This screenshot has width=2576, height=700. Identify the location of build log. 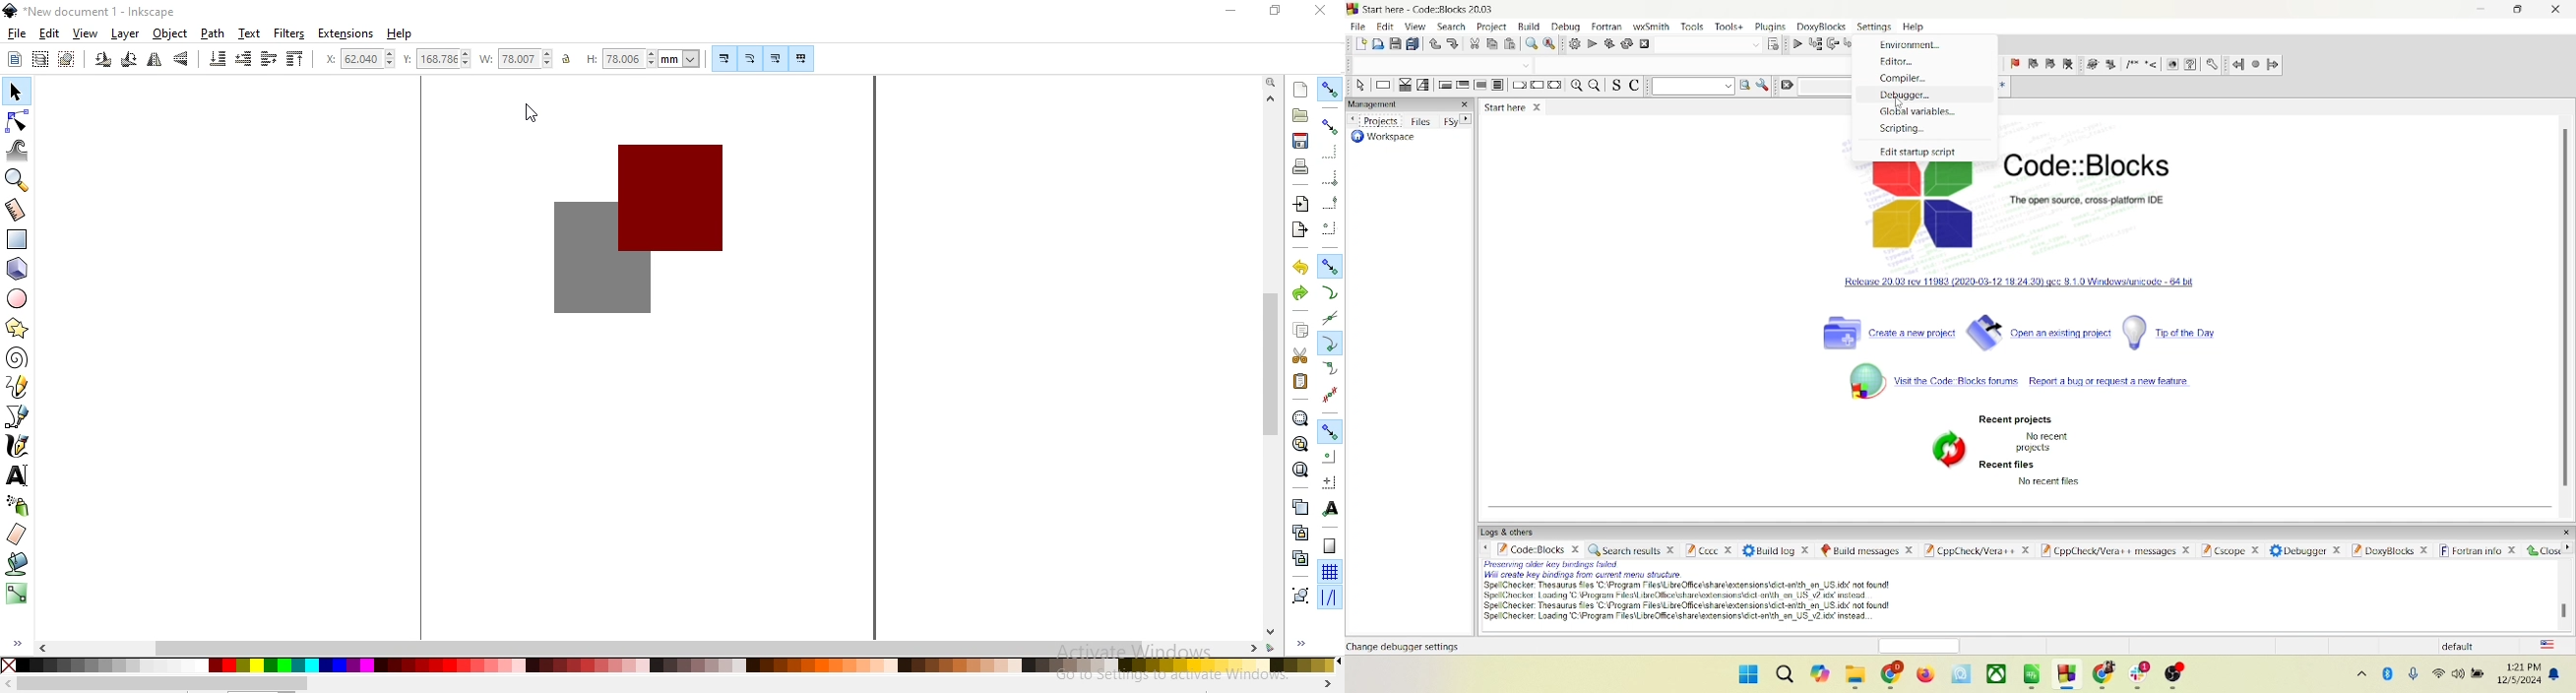
(1779, 551).